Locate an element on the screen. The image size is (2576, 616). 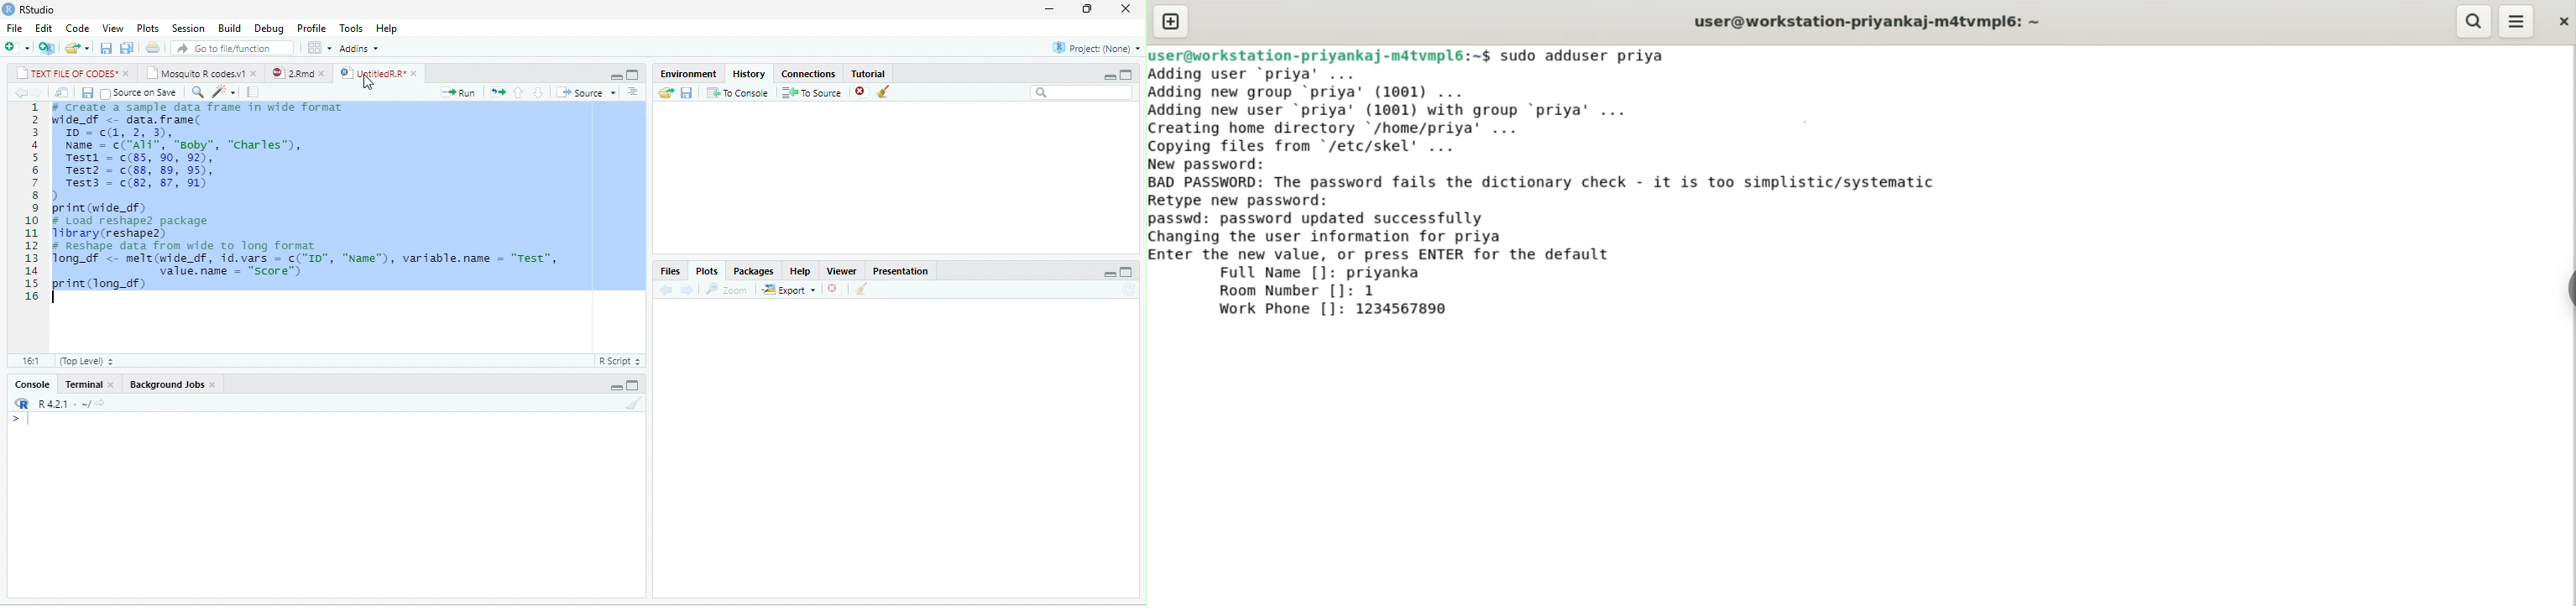
UntitledR.R is located at coordinates (372, 73).